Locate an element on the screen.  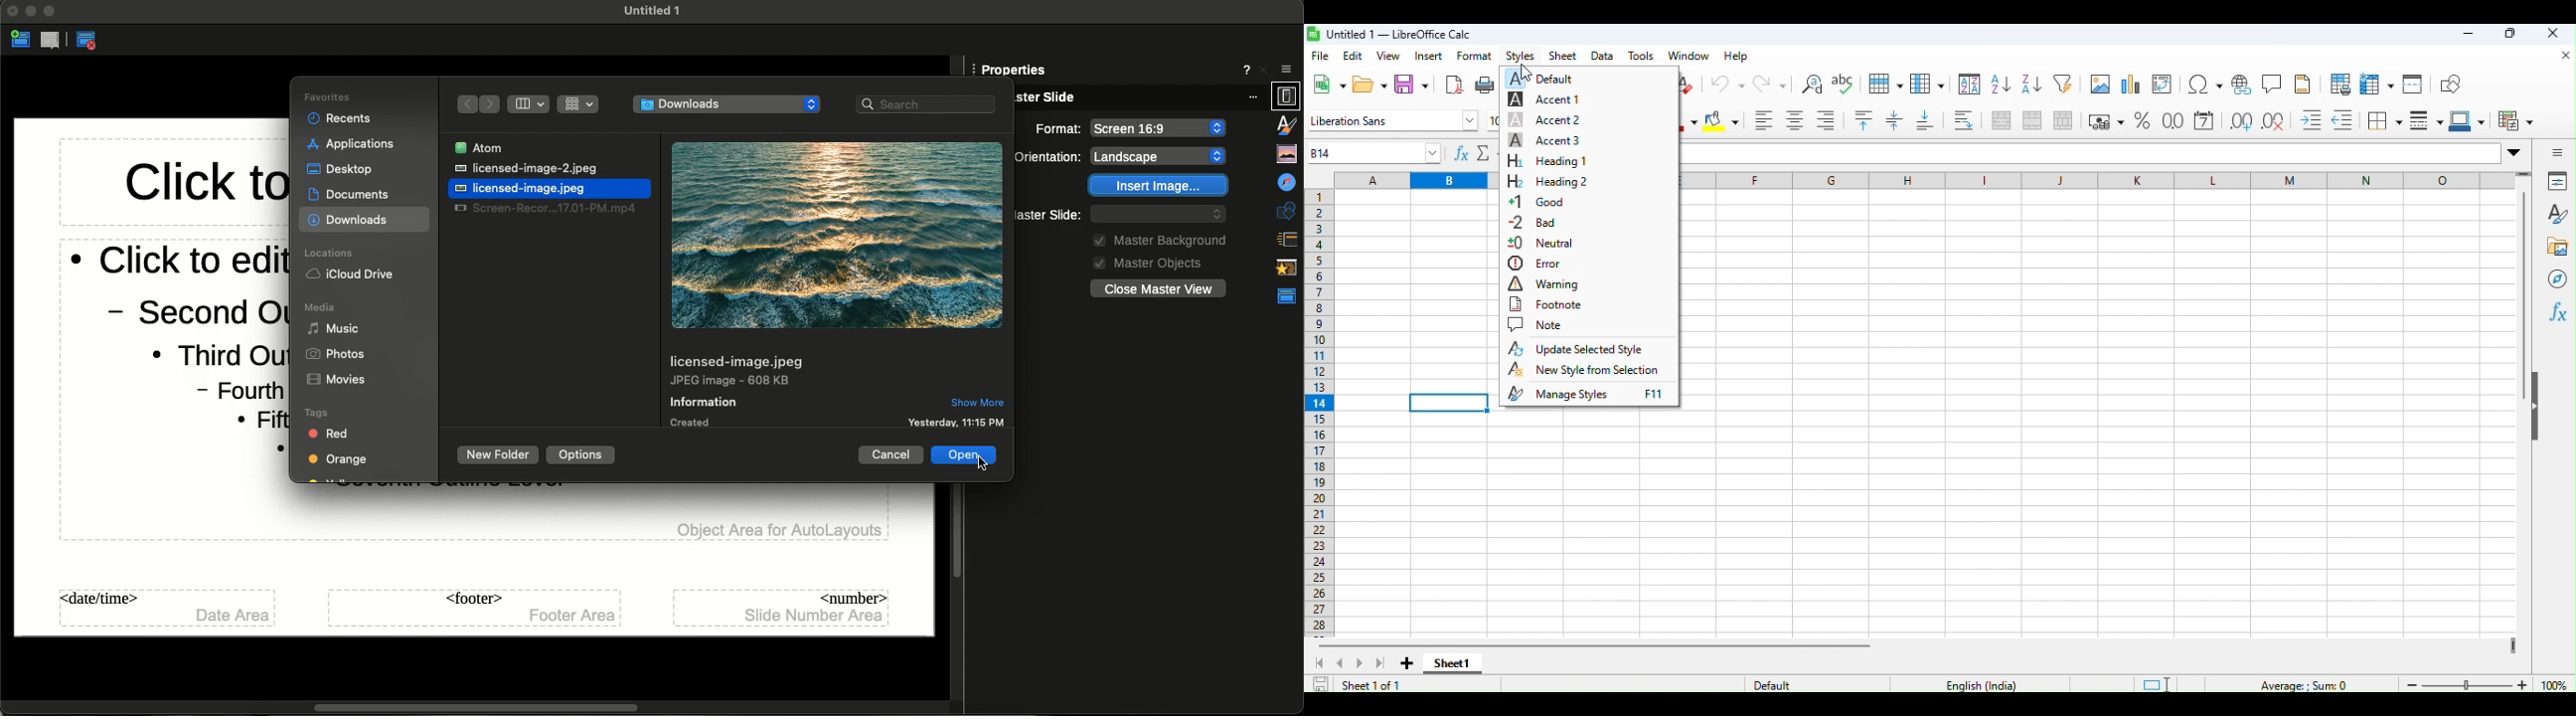
Orange is located at coordinates (337, 460).